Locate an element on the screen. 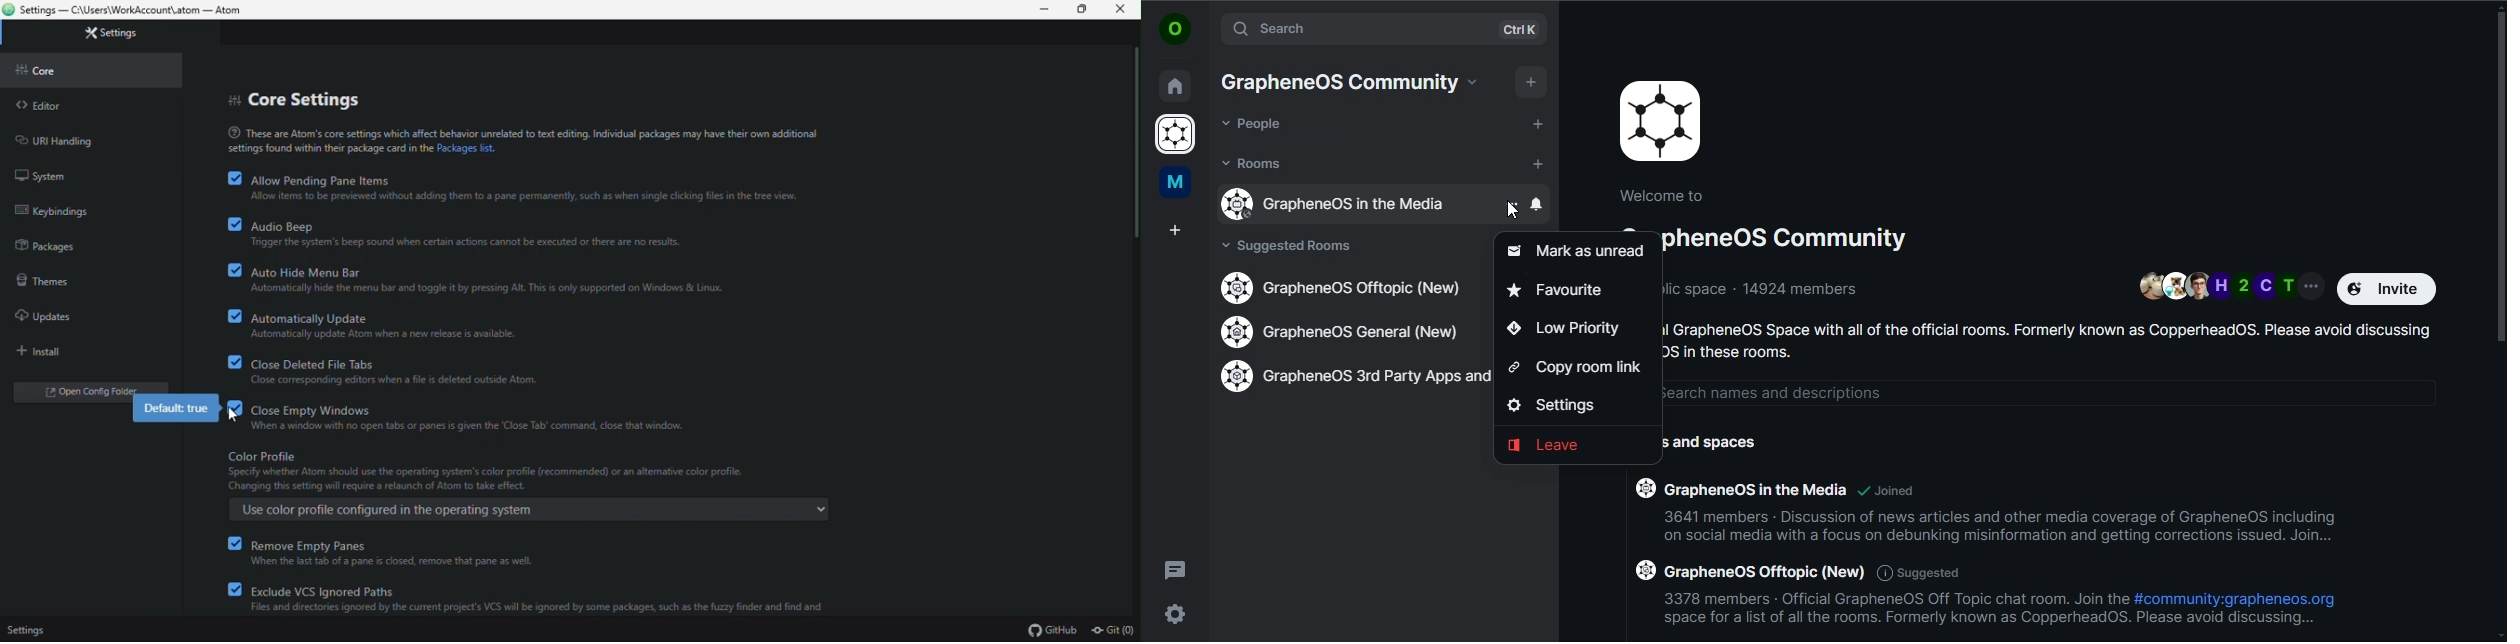 This screenshot has height=644, width=2520. color profile is located at coordinates (528, 482).